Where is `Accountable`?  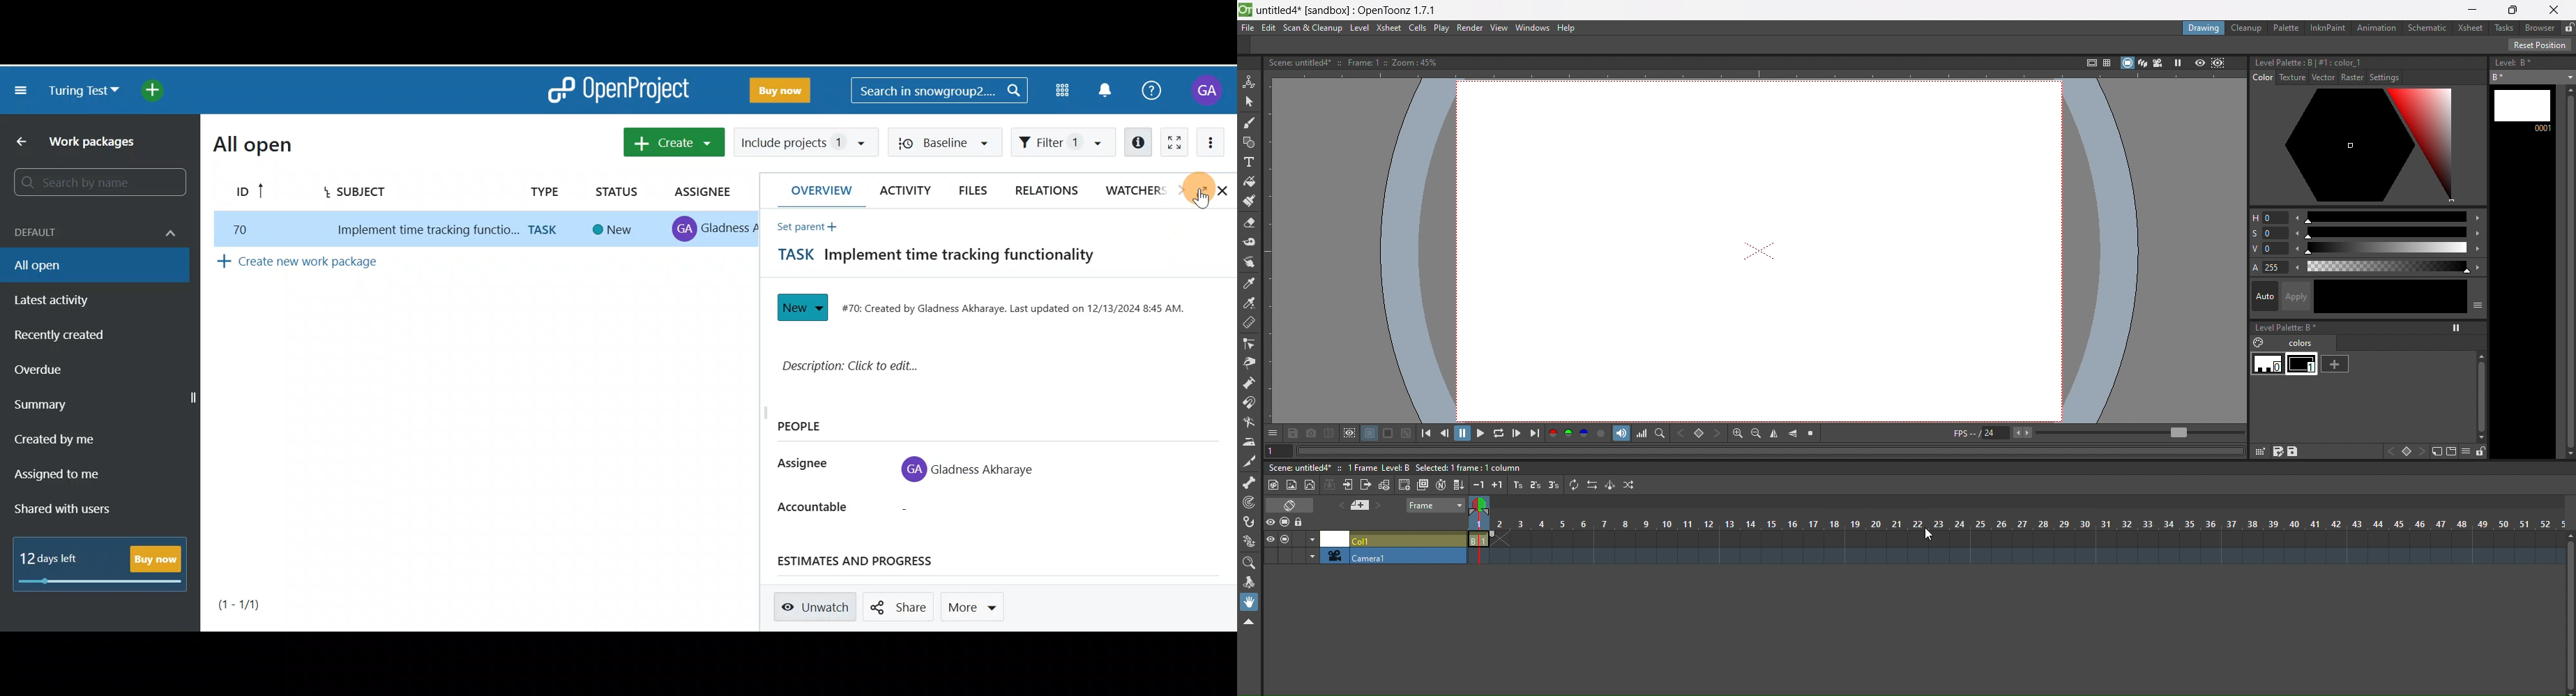 Accountable is located at coordinates (822, 509).